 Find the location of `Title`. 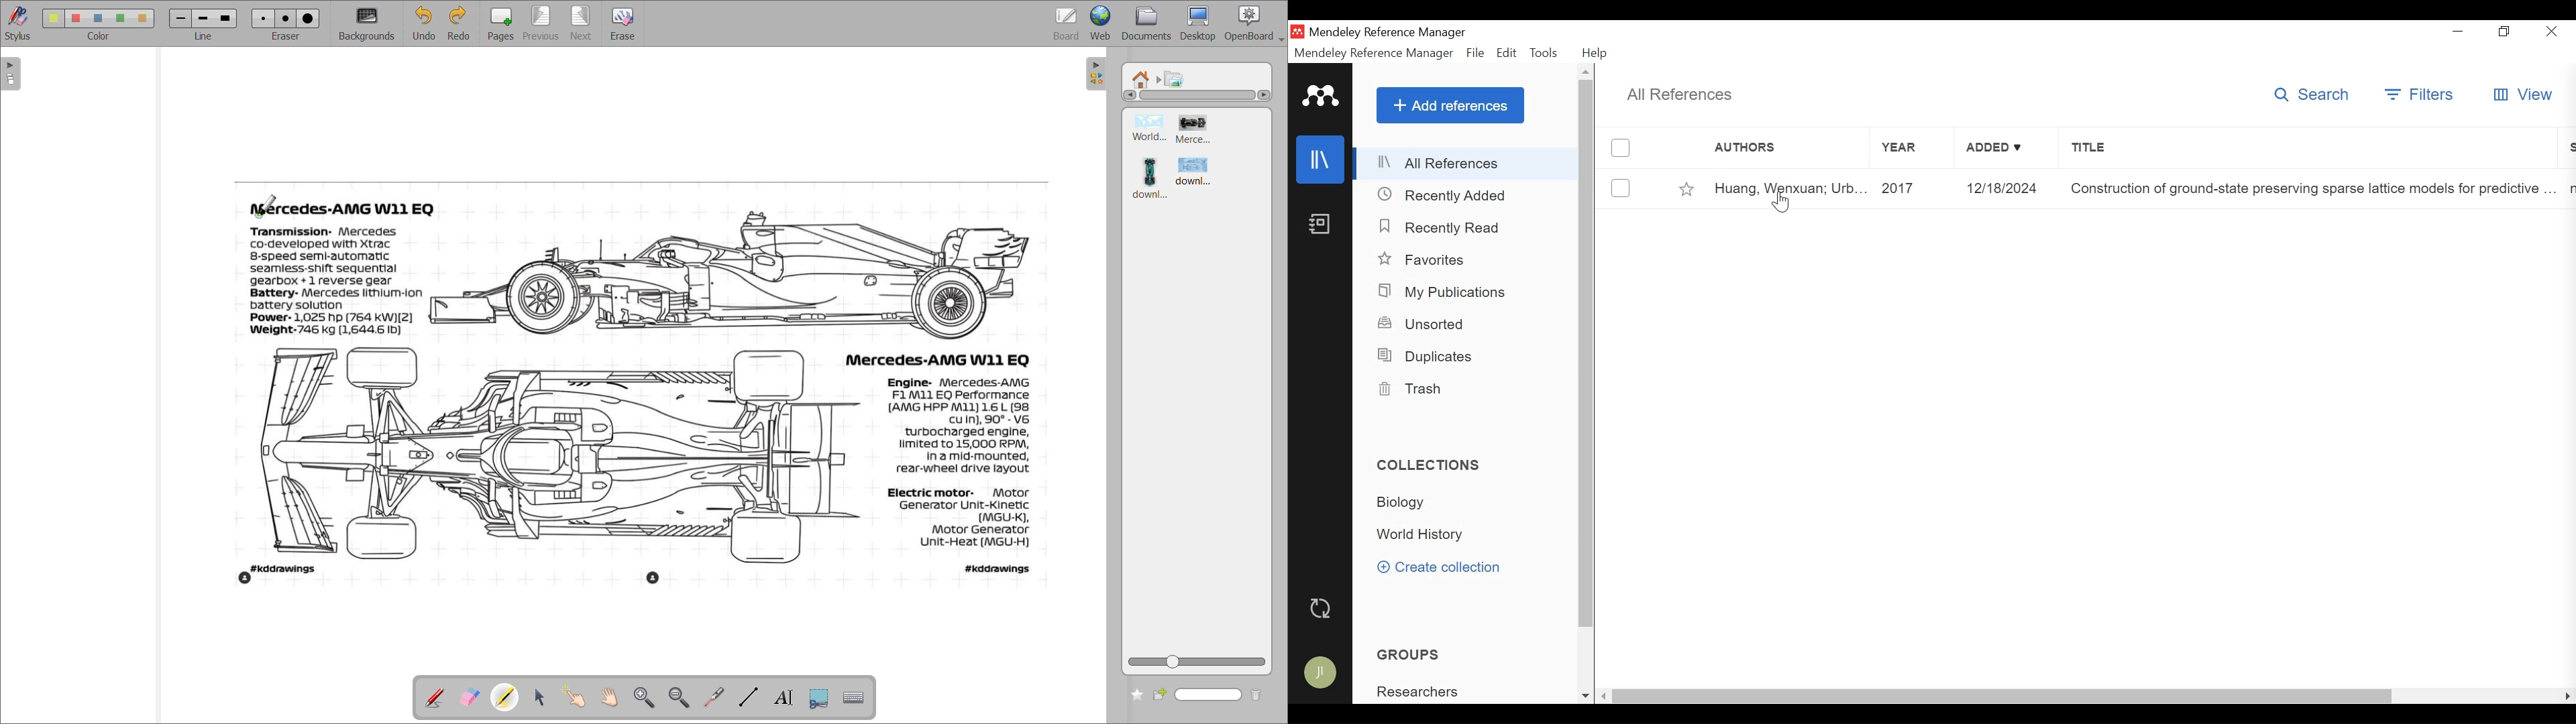

Title is located at coordinates (2321, 146).